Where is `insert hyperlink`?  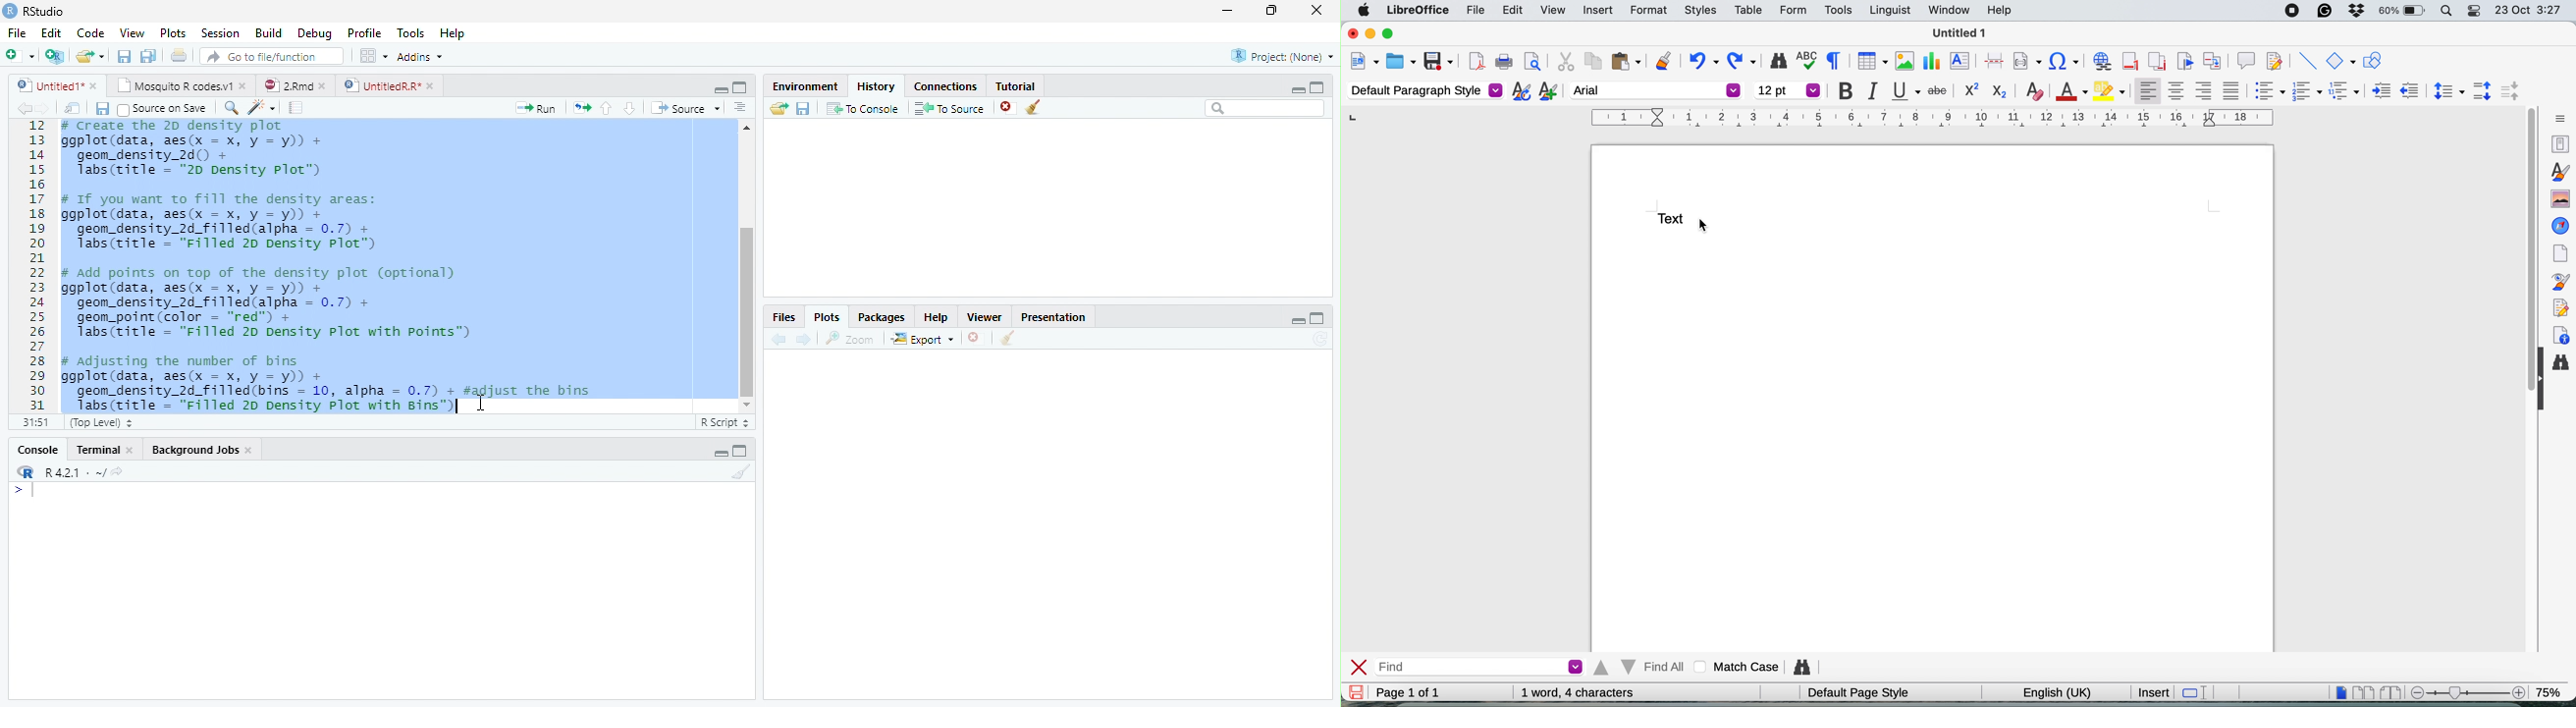 insert hyperlink is located at coordinates (2101, 62).